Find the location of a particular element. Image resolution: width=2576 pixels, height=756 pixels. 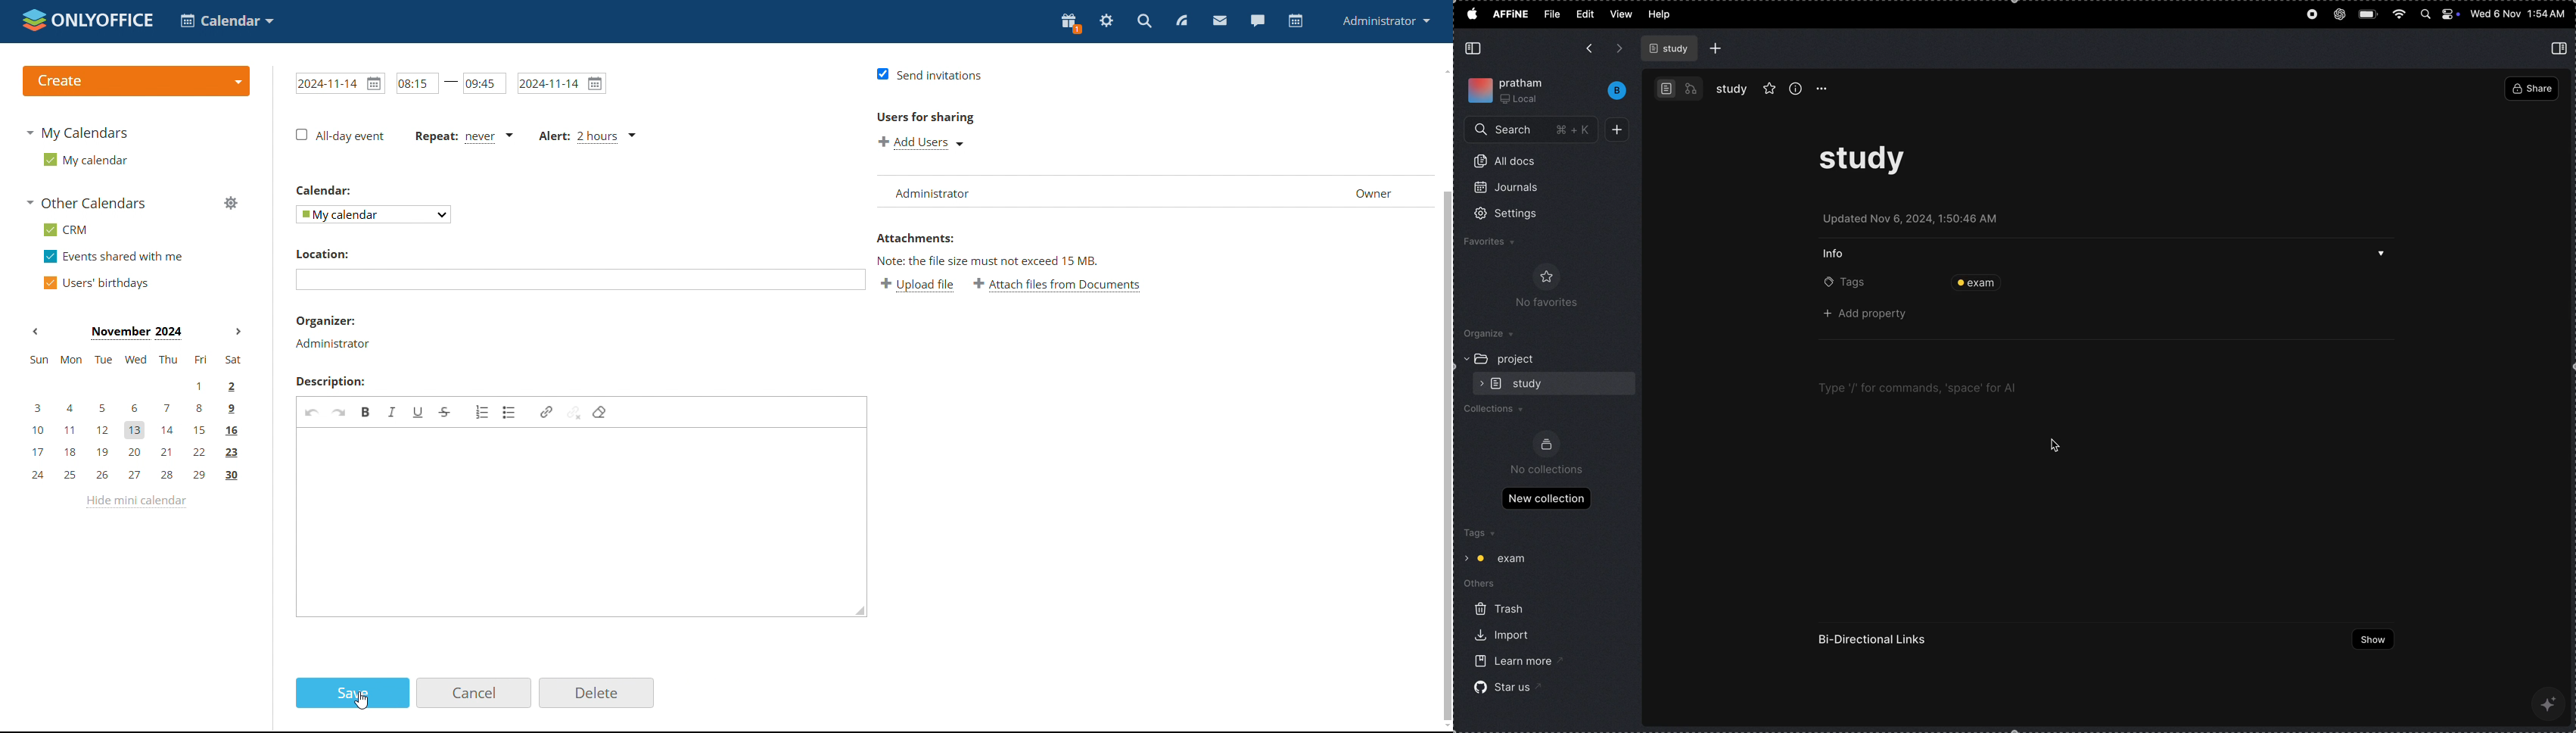

collection logo is located at coordinates (1546, 444).